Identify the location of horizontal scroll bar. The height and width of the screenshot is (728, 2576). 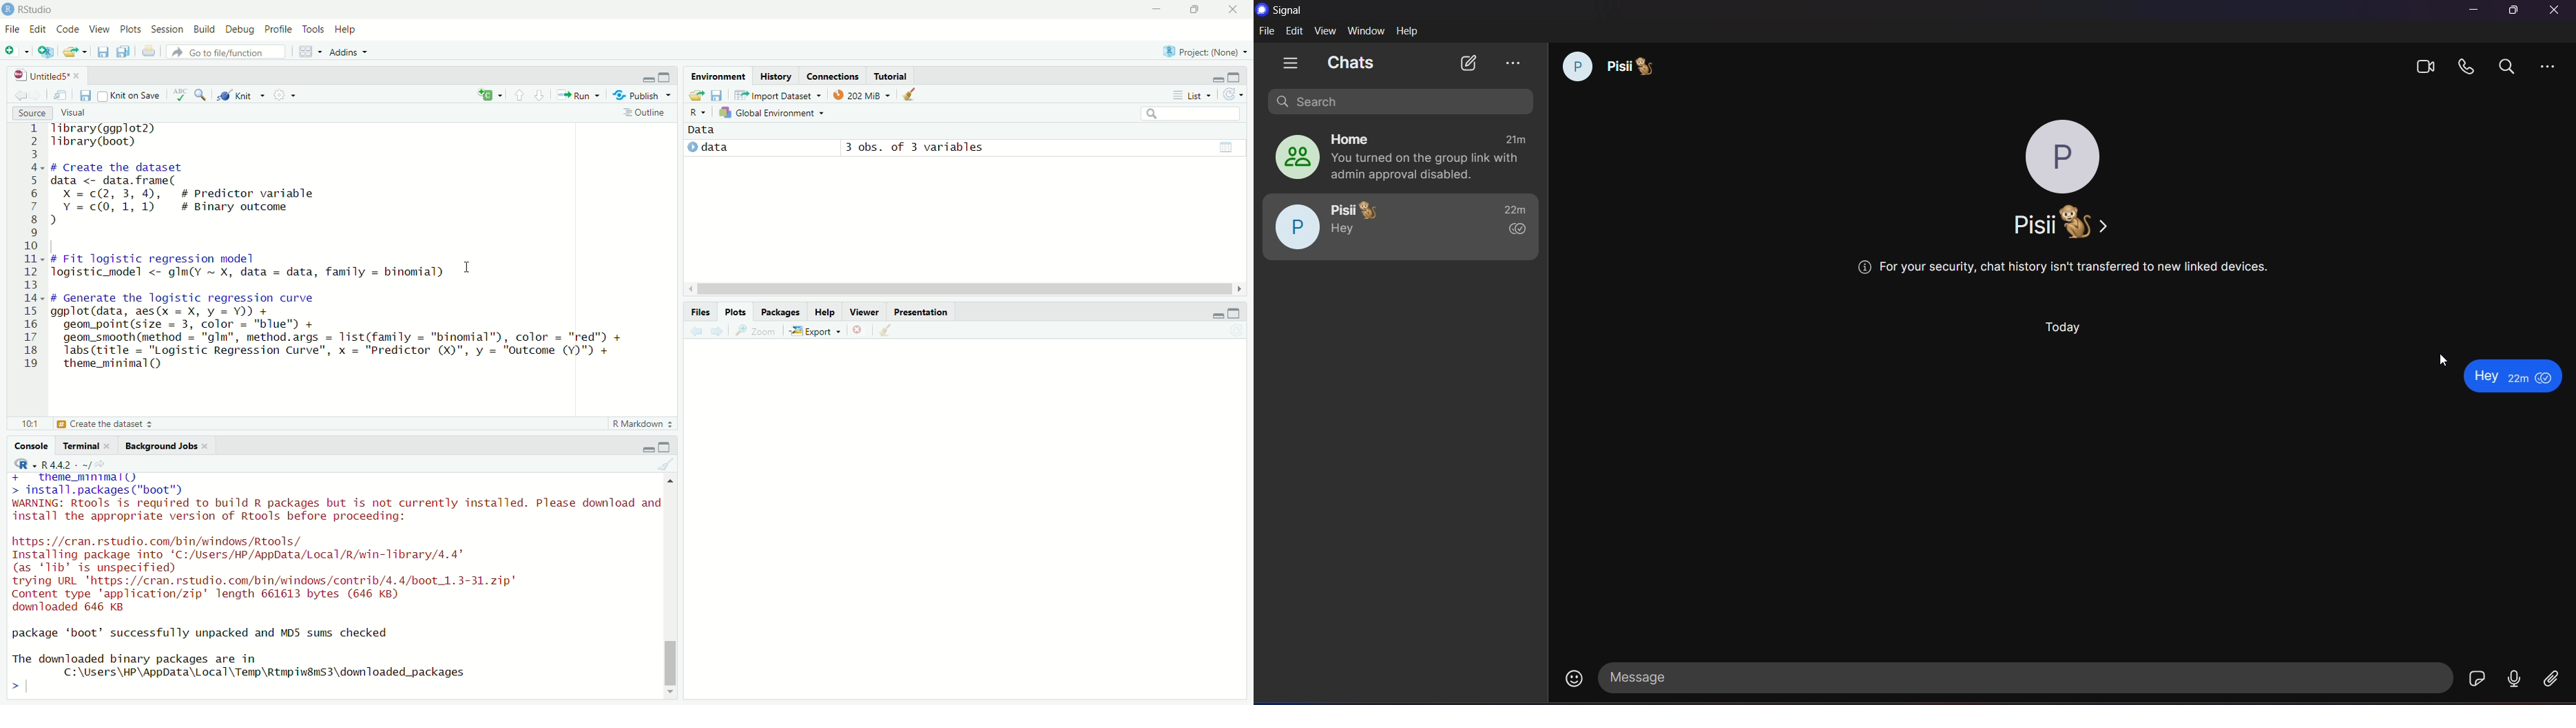
(965, 289).